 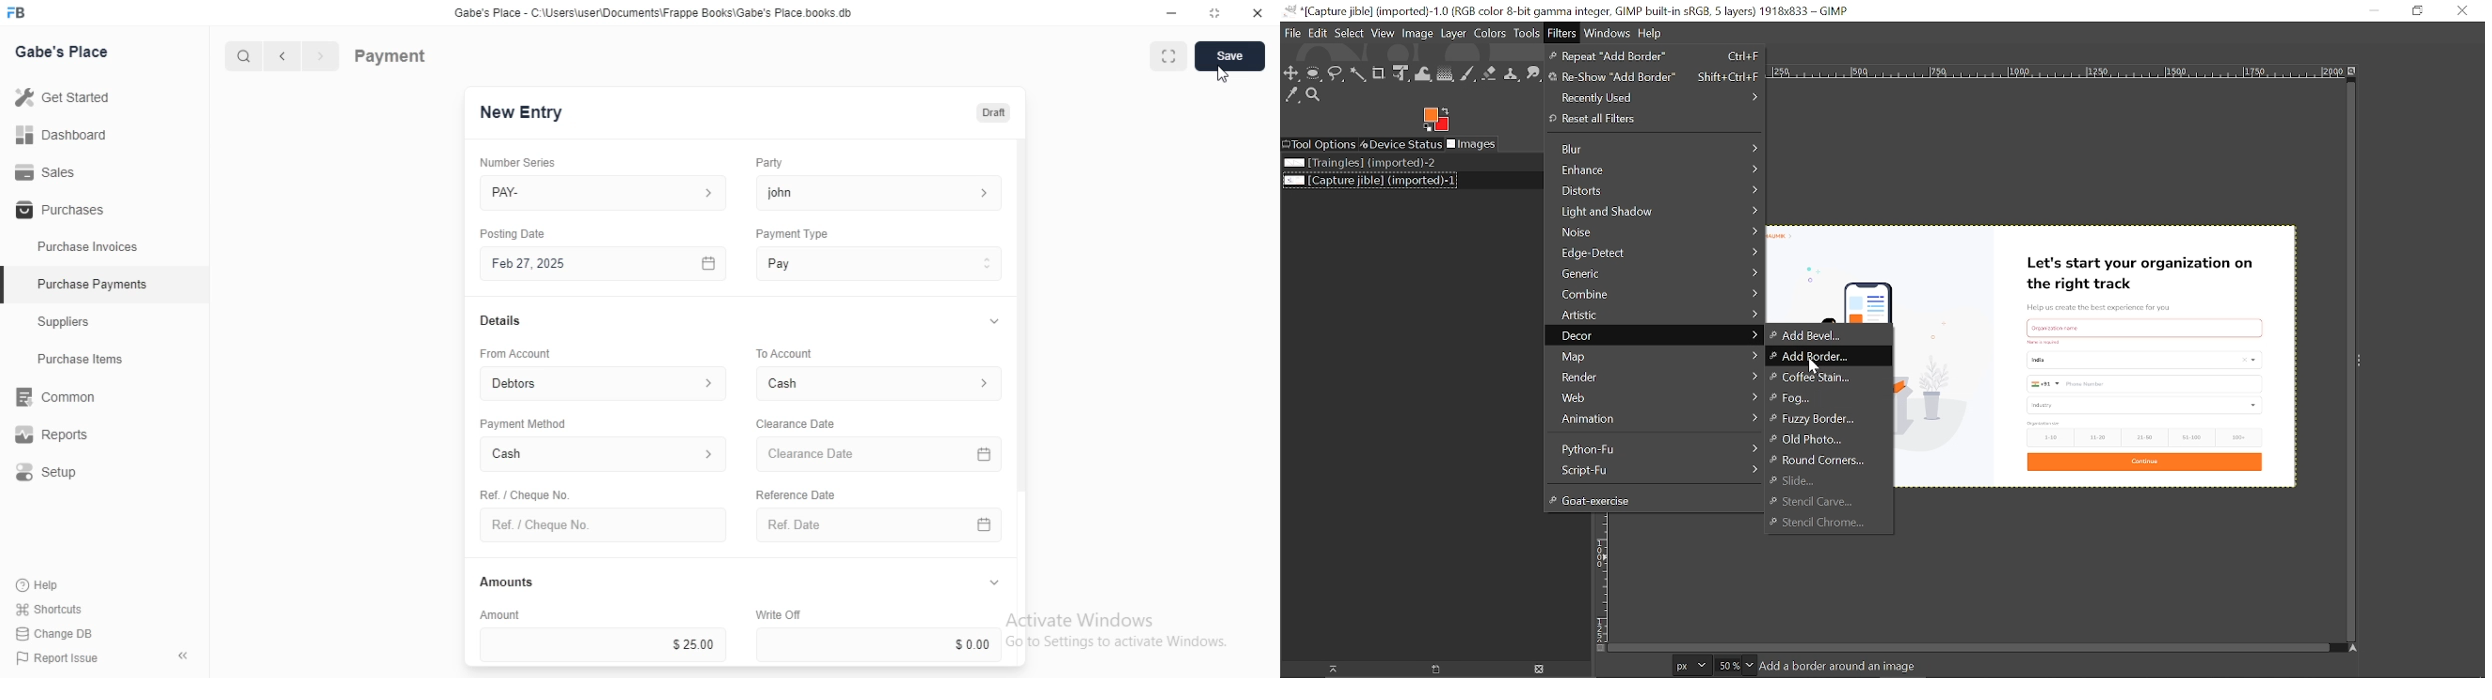 I want to click on Purchase Items., so click(x=87, y=361).